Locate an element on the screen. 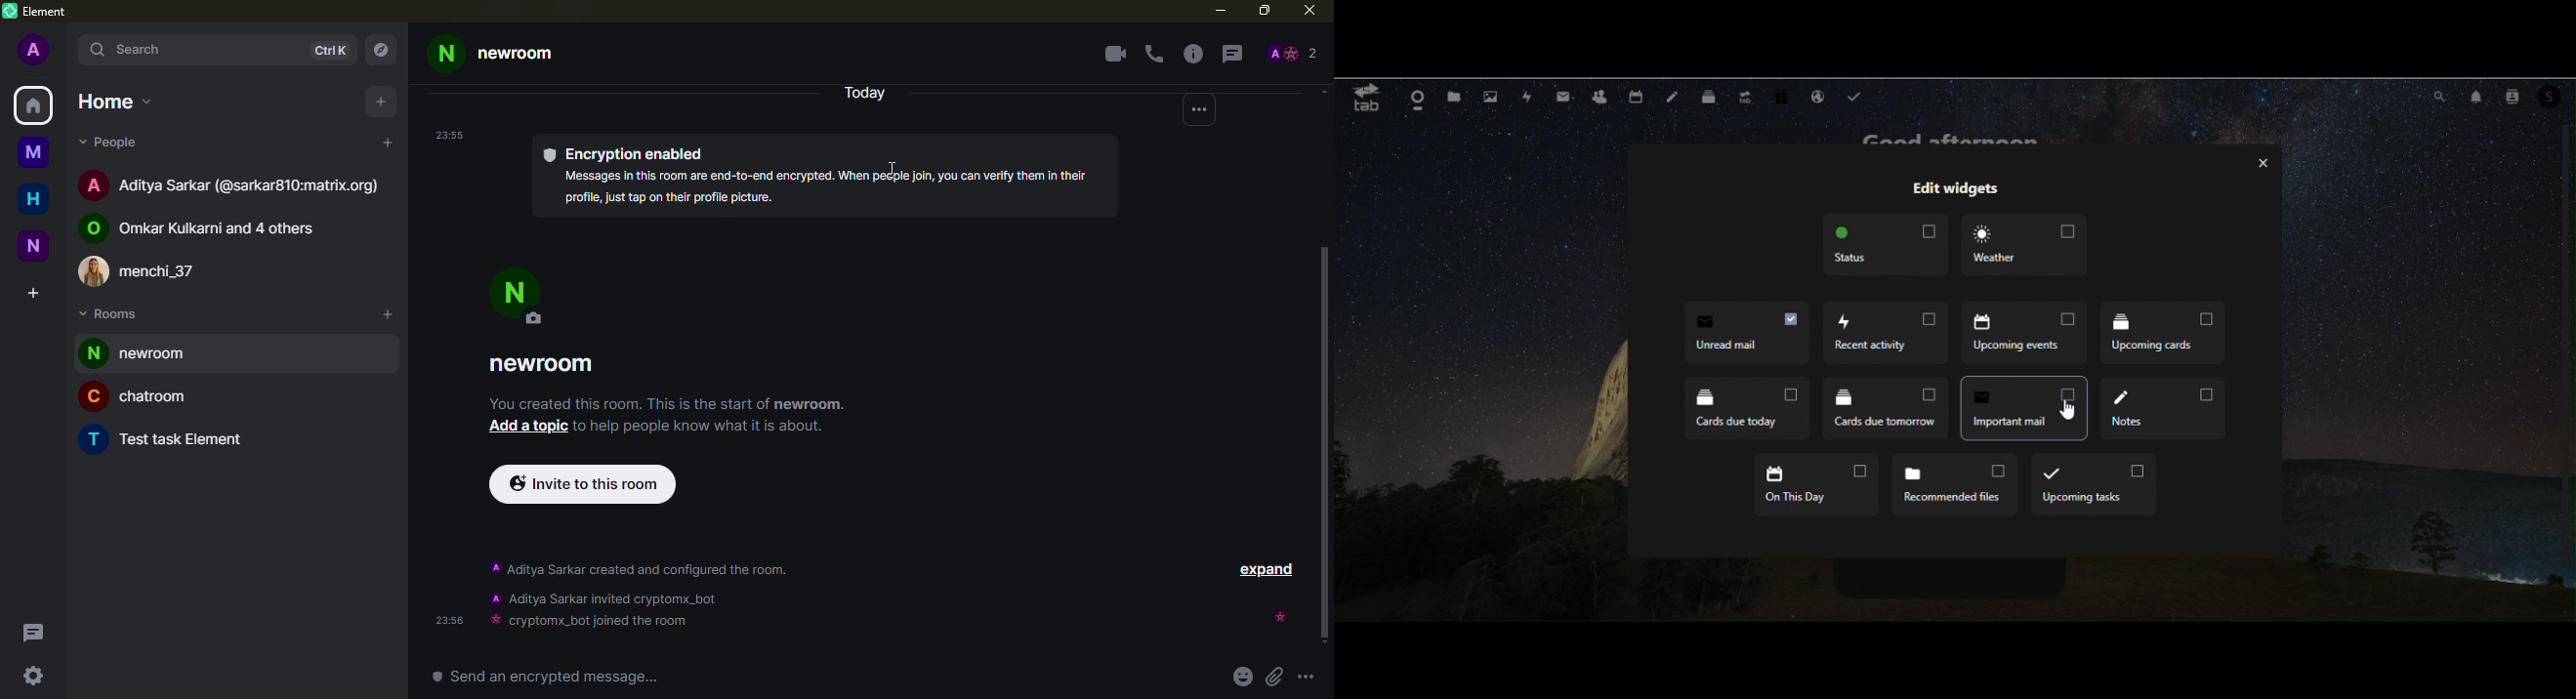  notifications is located at coordinates (2476, 94).